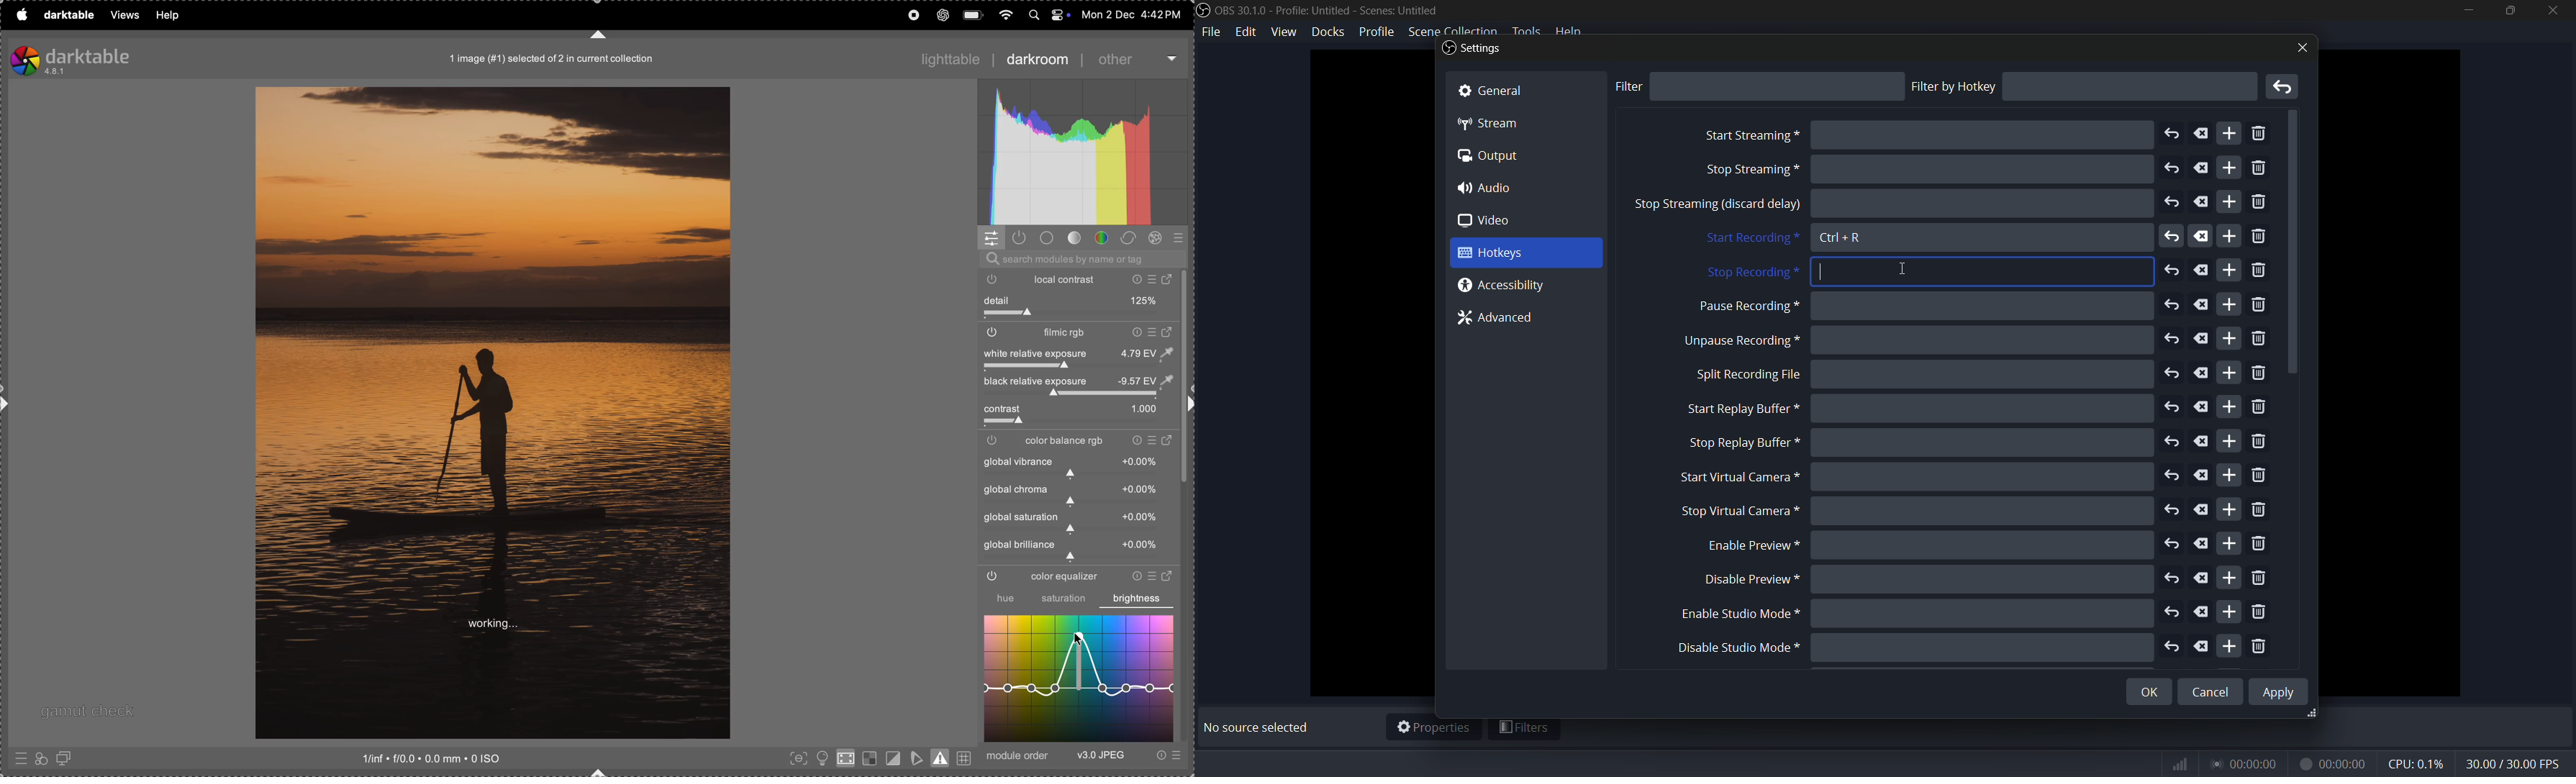 The width and height of the screenshot is (2576, 784). What do you see at coordinates (66, 13) in the screenshot?
I see `darktable` at bounding box center [66, 13].